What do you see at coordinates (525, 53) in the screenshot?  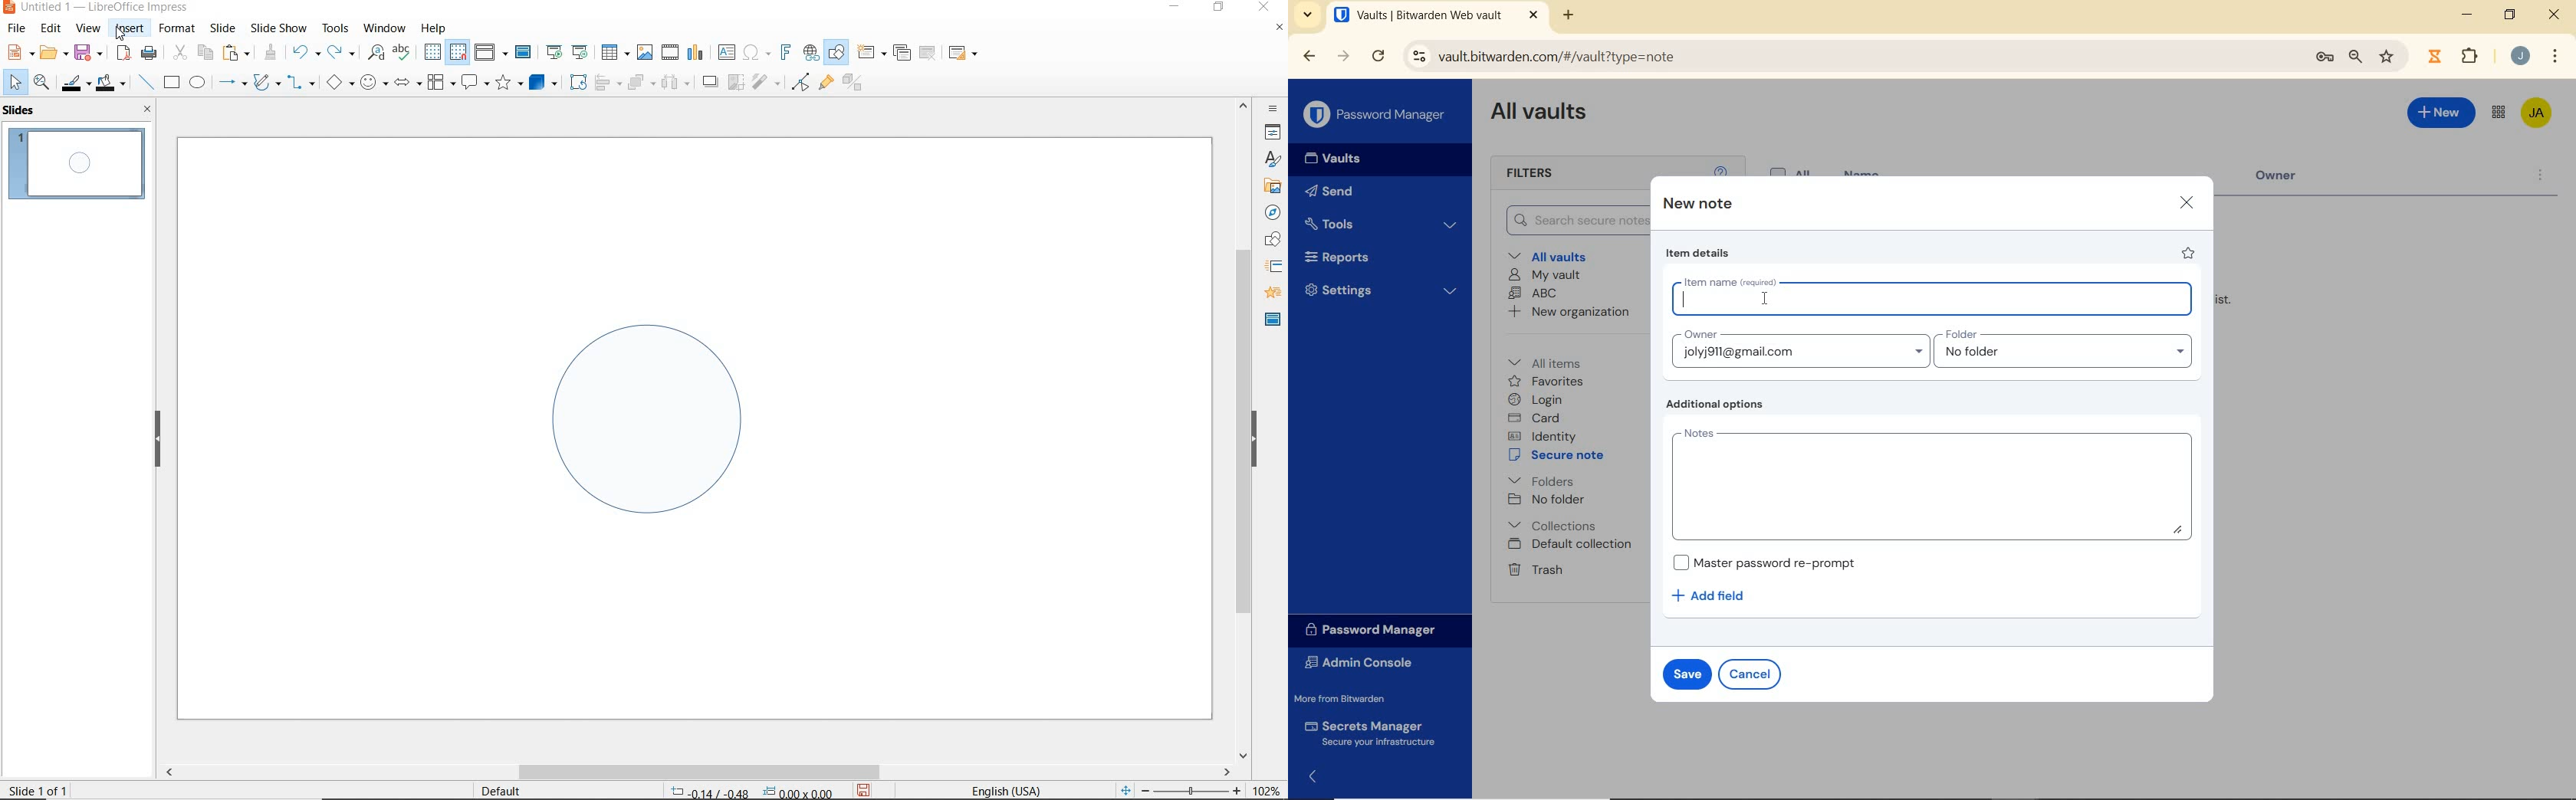 I see `master slide` at bounding box center [525, 53].